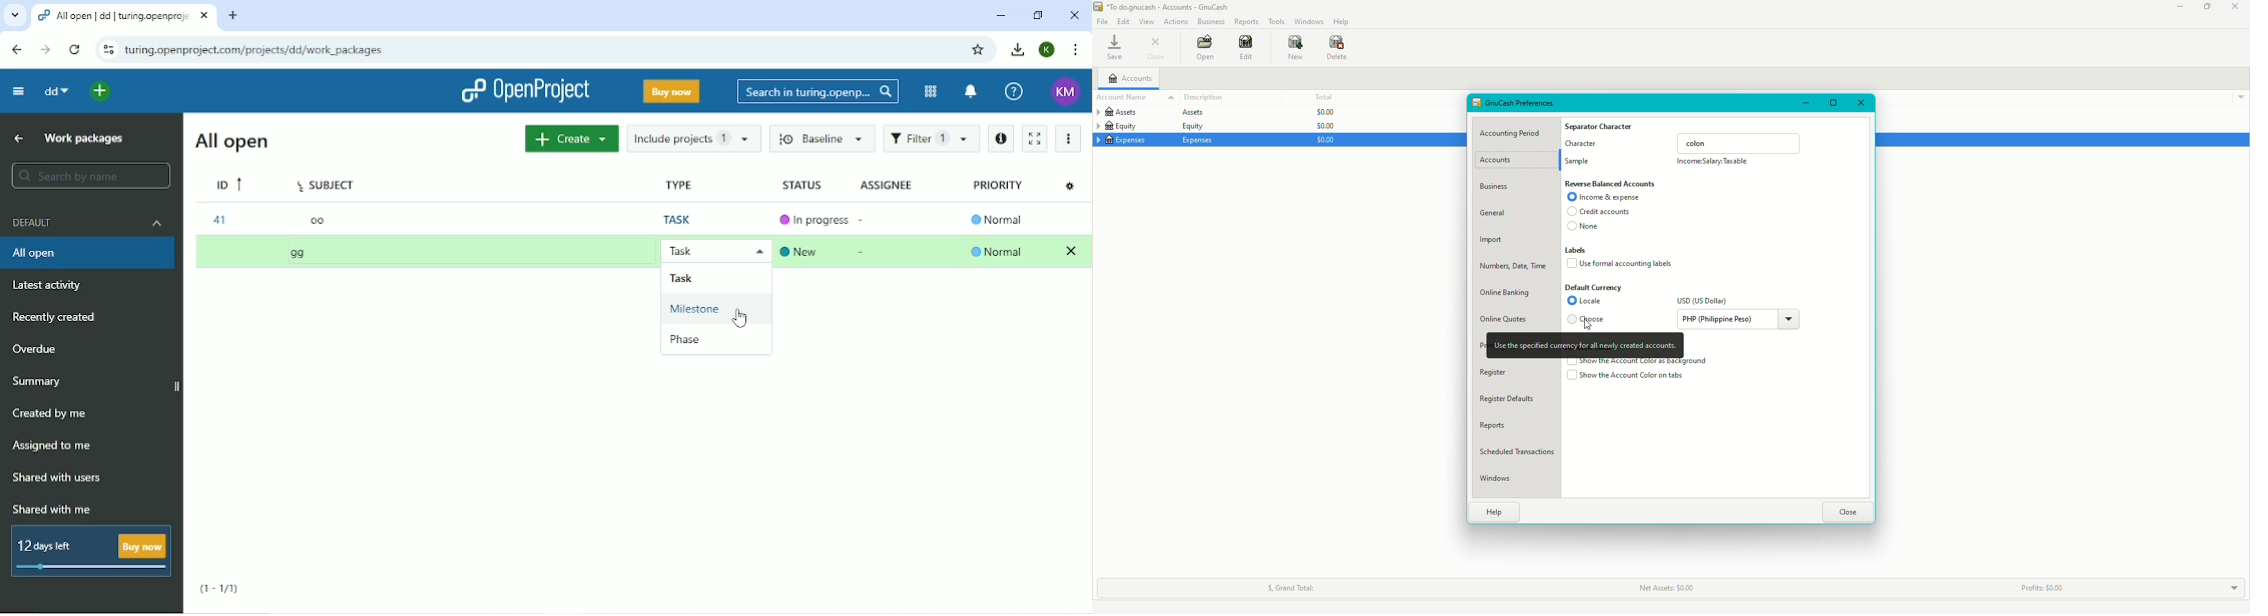 This screenshot has width=2268, height=616. Describe the element at coordinates (1606, 198) in the screenshot. I see `Income and Expenses` at that location.